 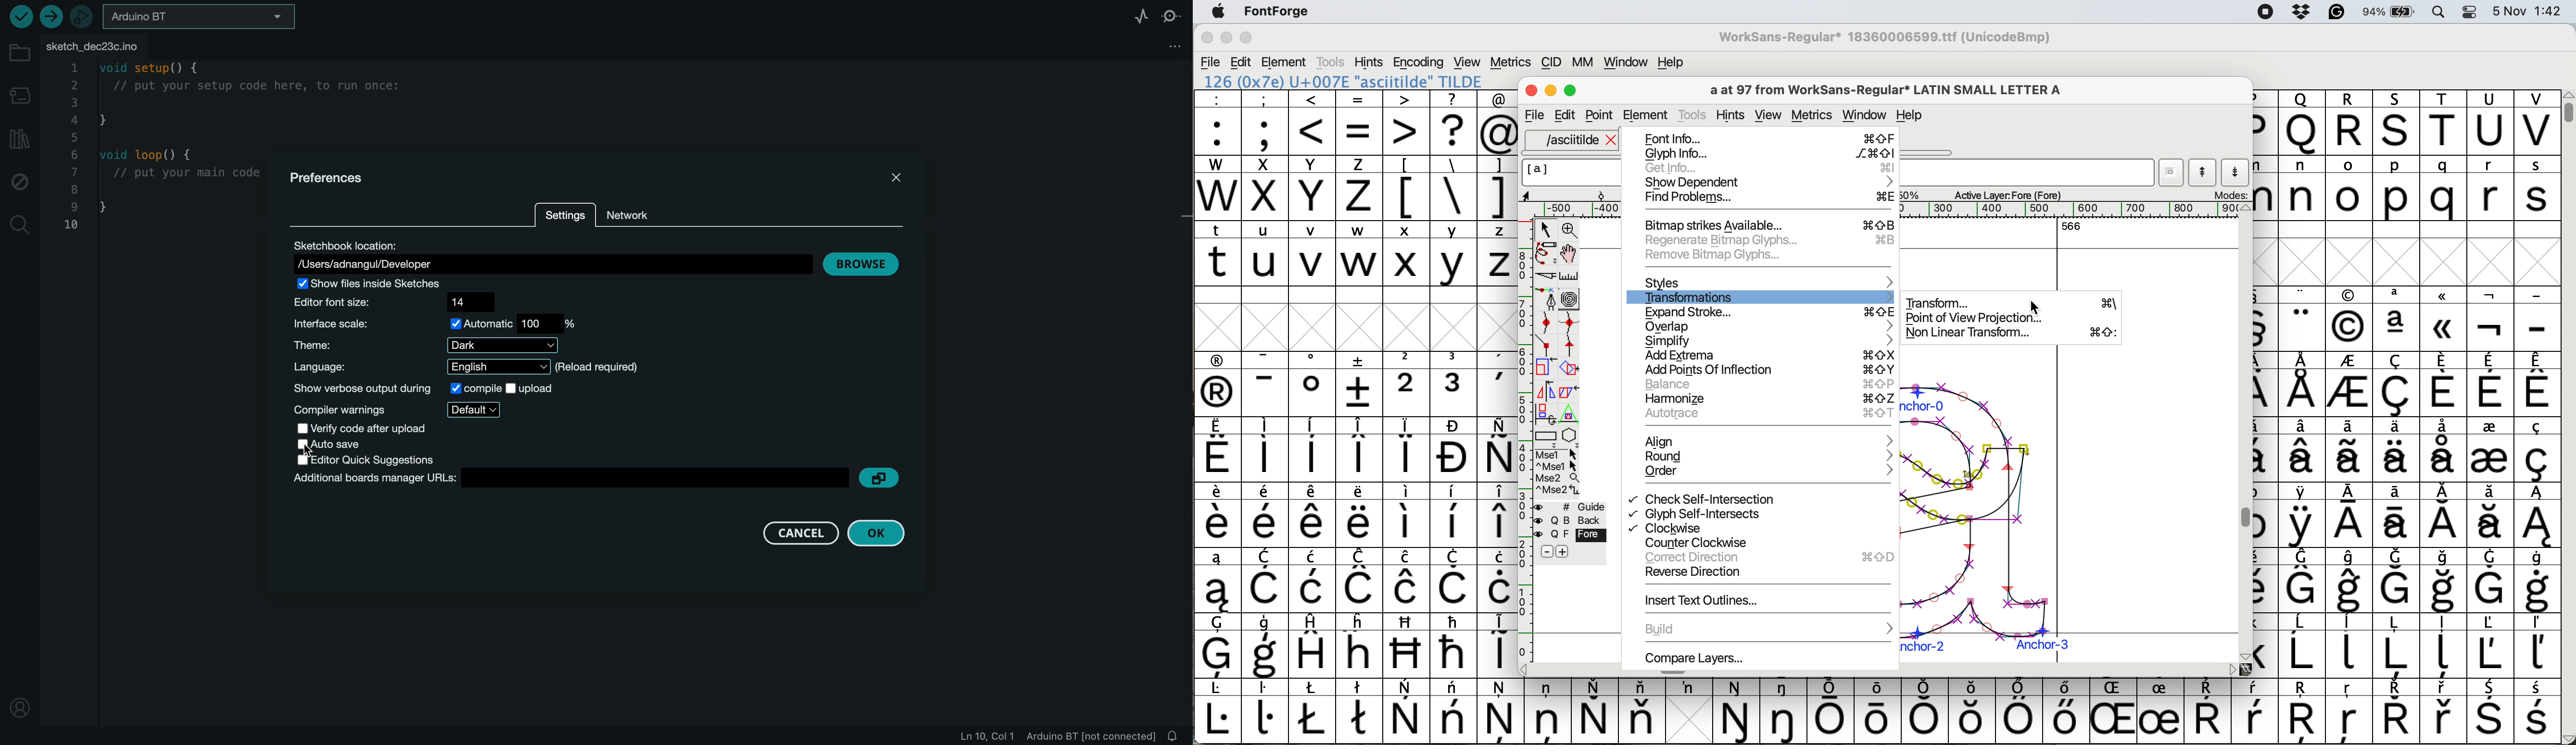 I want to click on y, so click(x=1452, y=254).